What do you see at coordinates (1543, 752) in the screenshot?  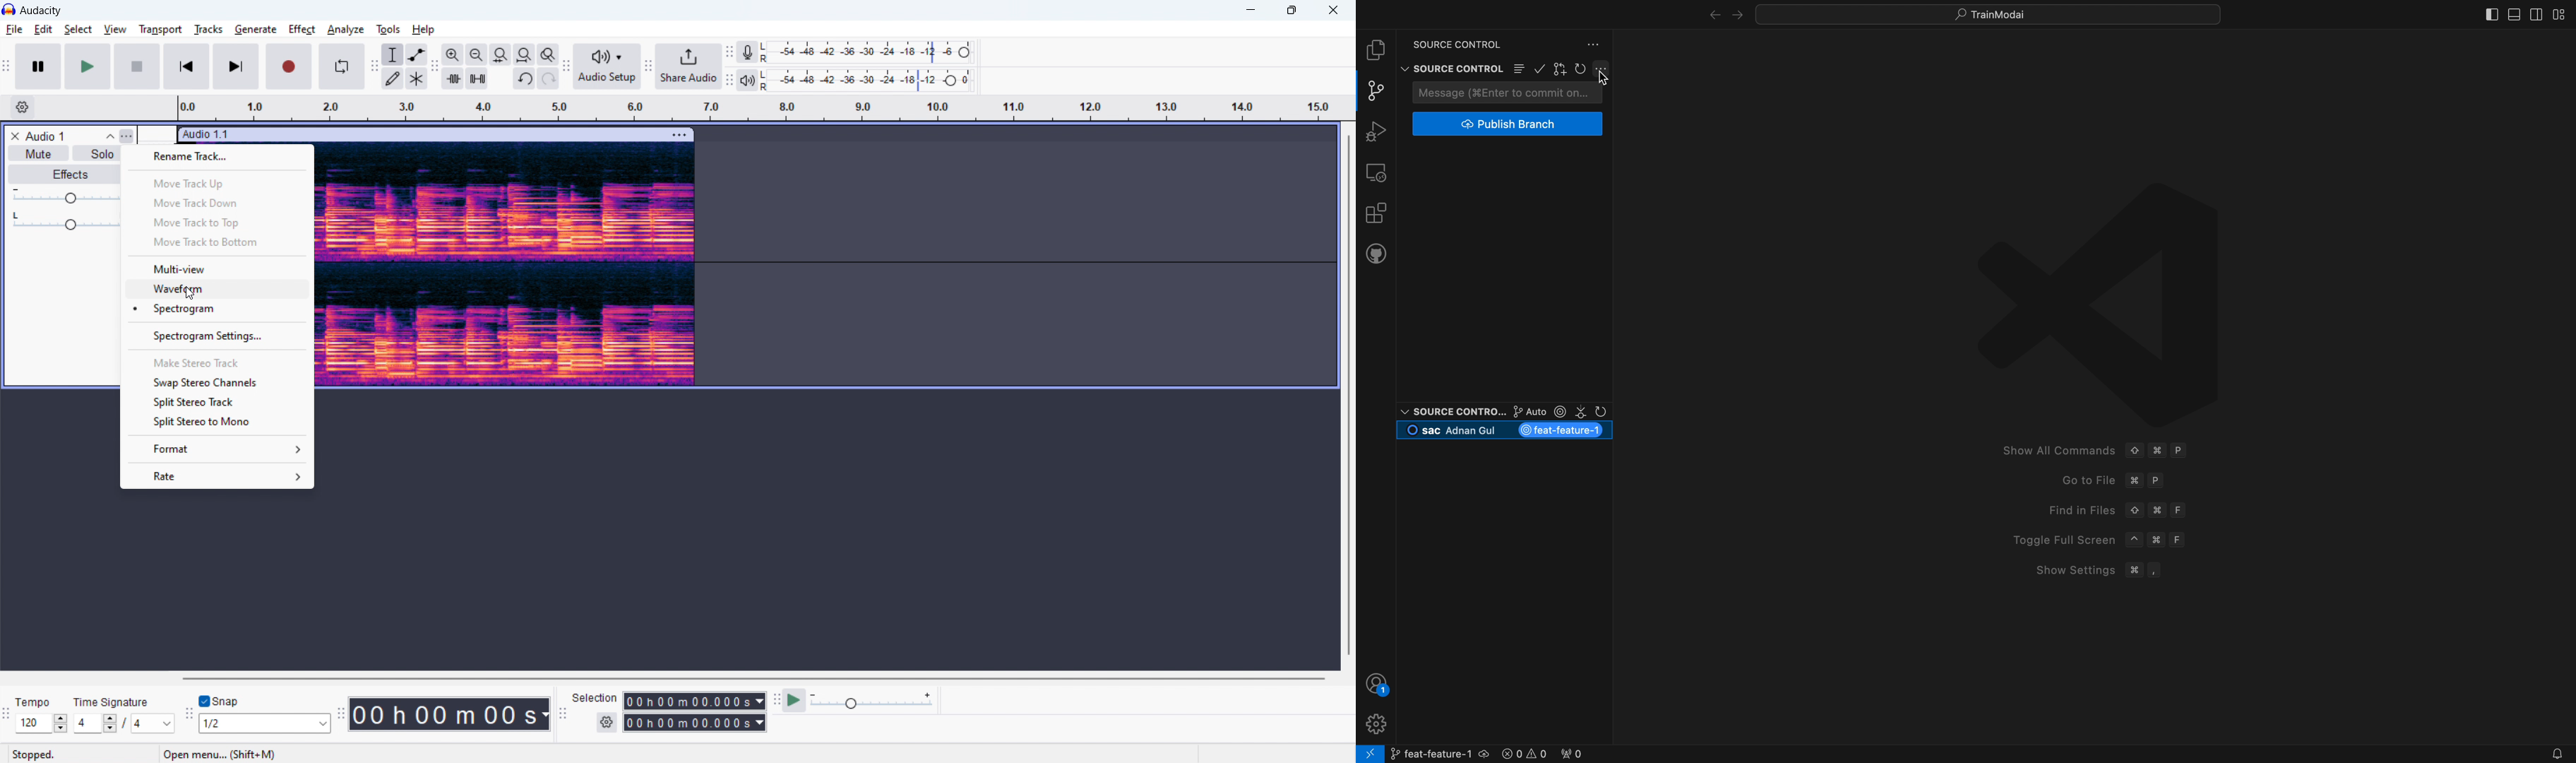 I see `error logs` at bounding box center [1543, 752].